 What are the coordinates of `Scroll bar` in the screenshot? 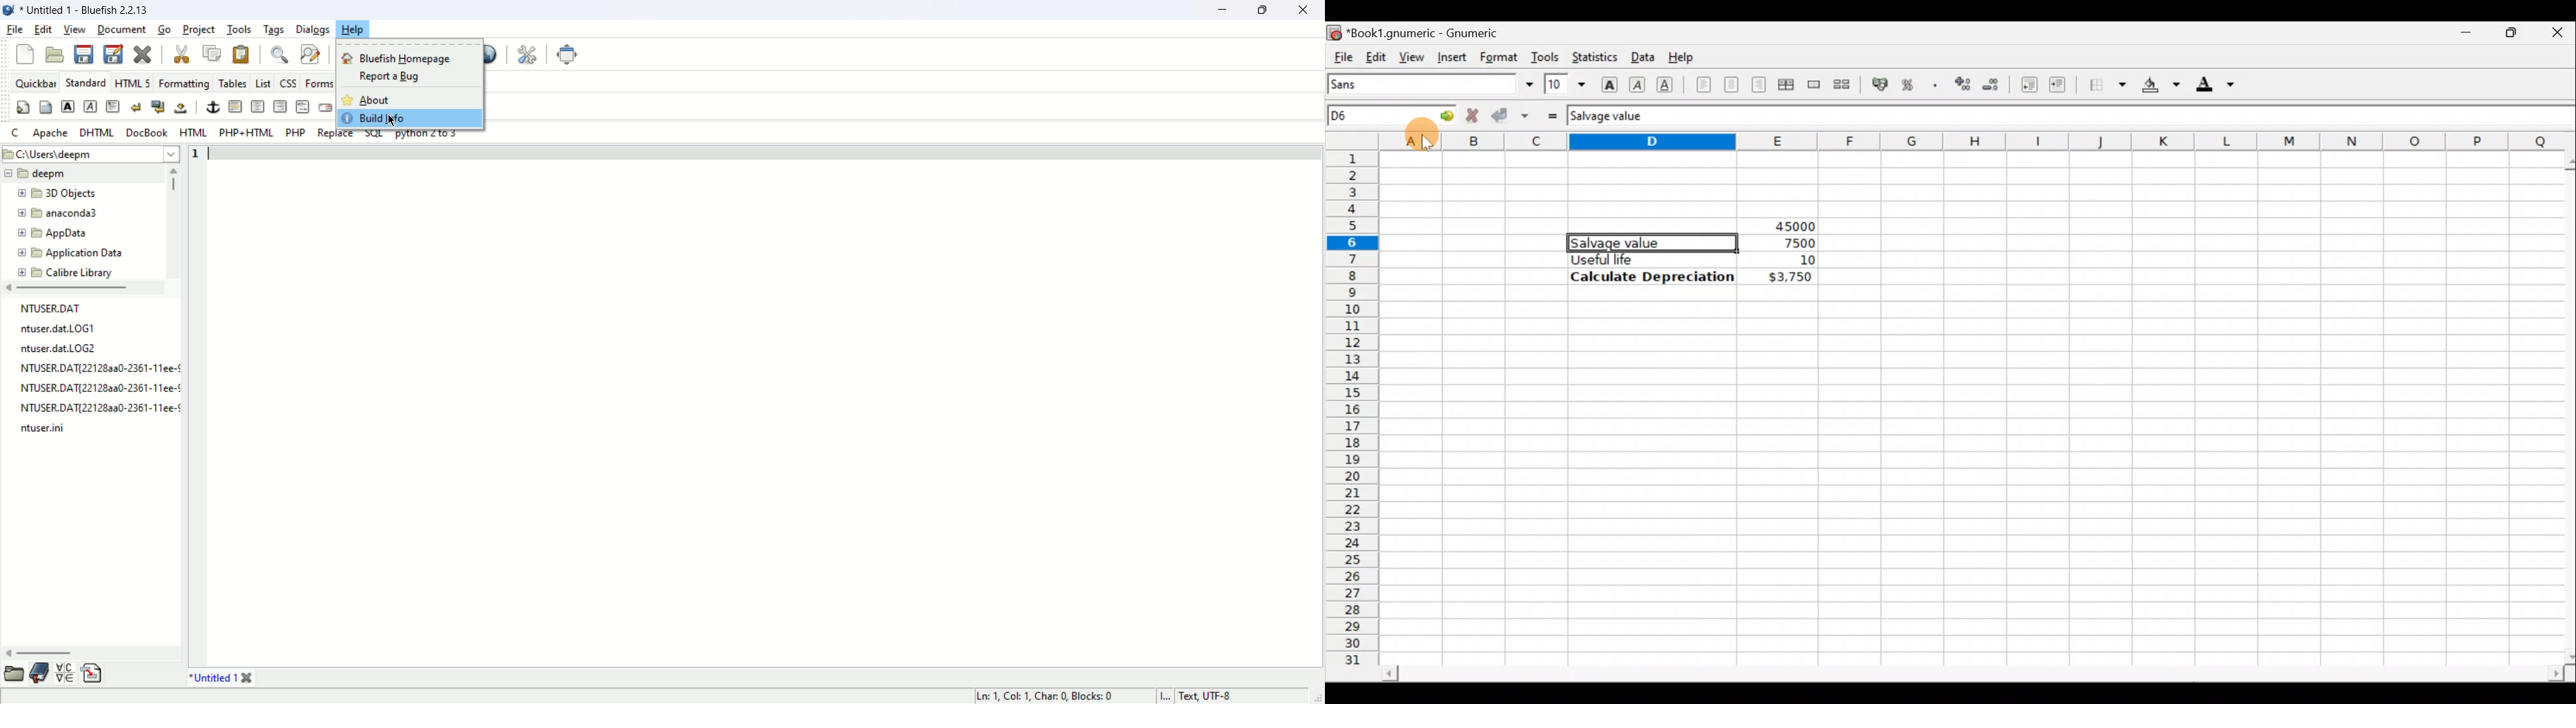 It's located at (1974, 674).